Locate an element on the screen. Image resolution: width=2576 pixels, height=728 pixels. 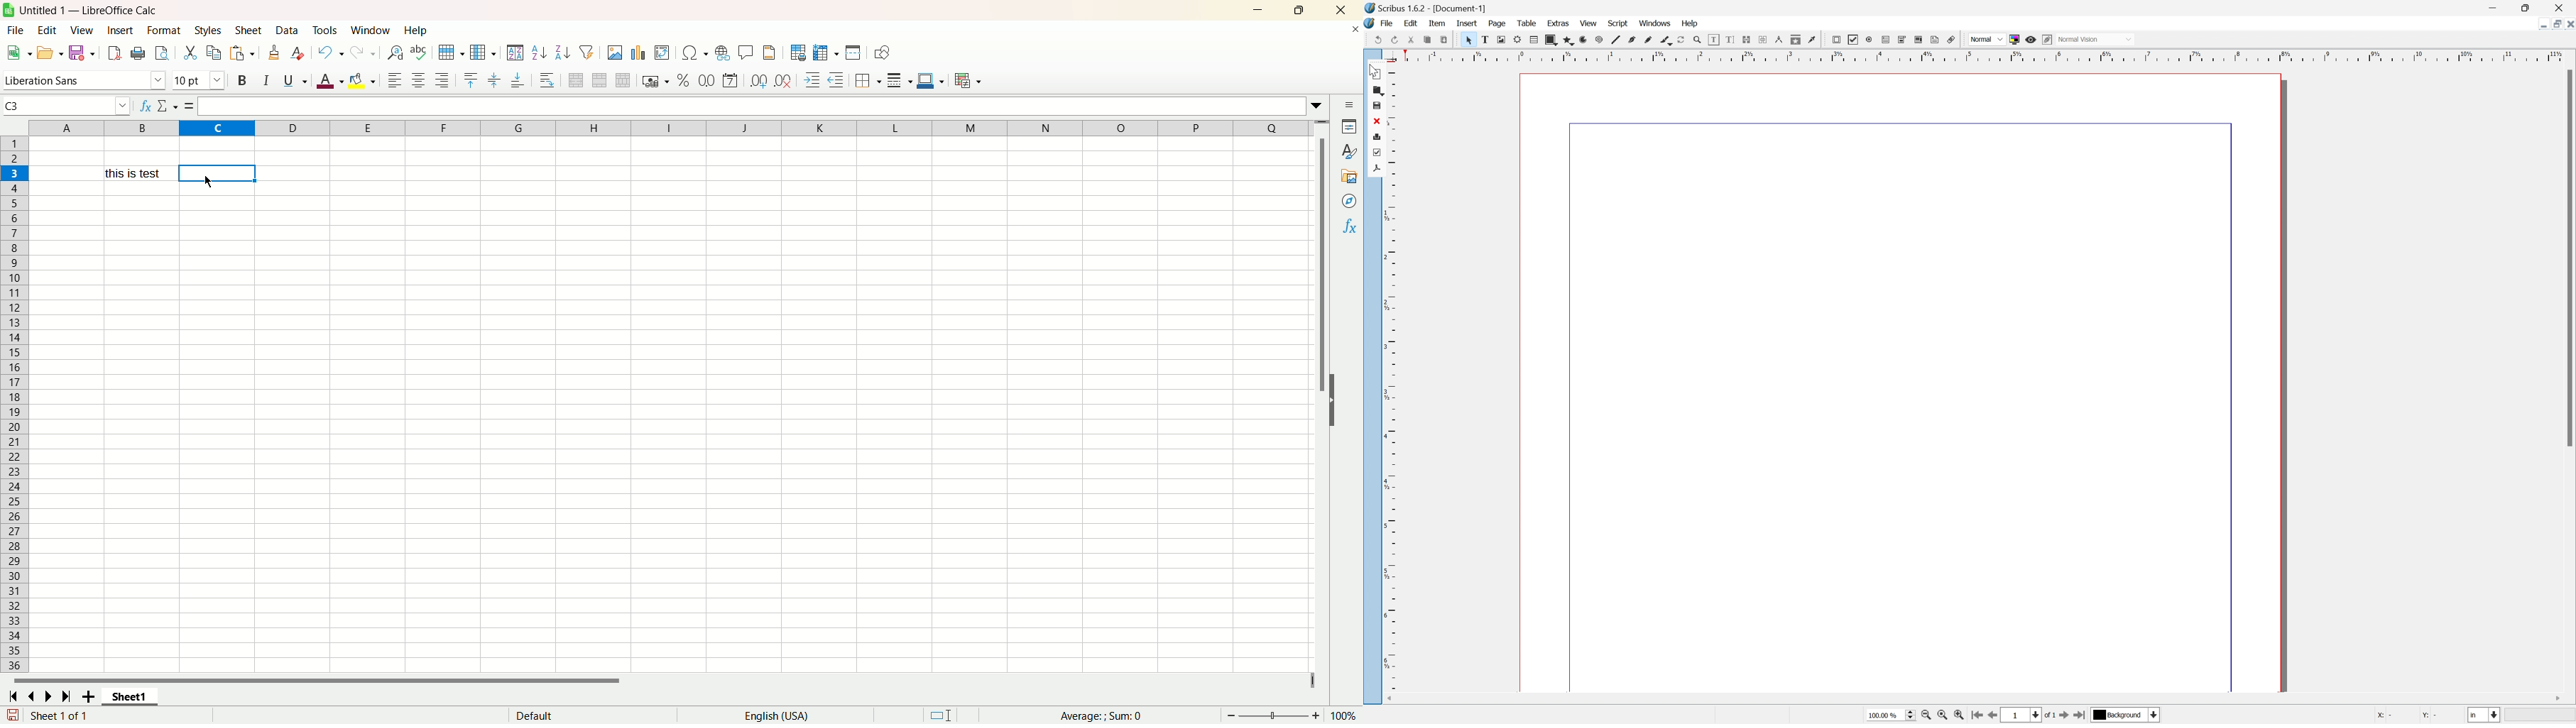
underline is located at coordinates (294, 79).